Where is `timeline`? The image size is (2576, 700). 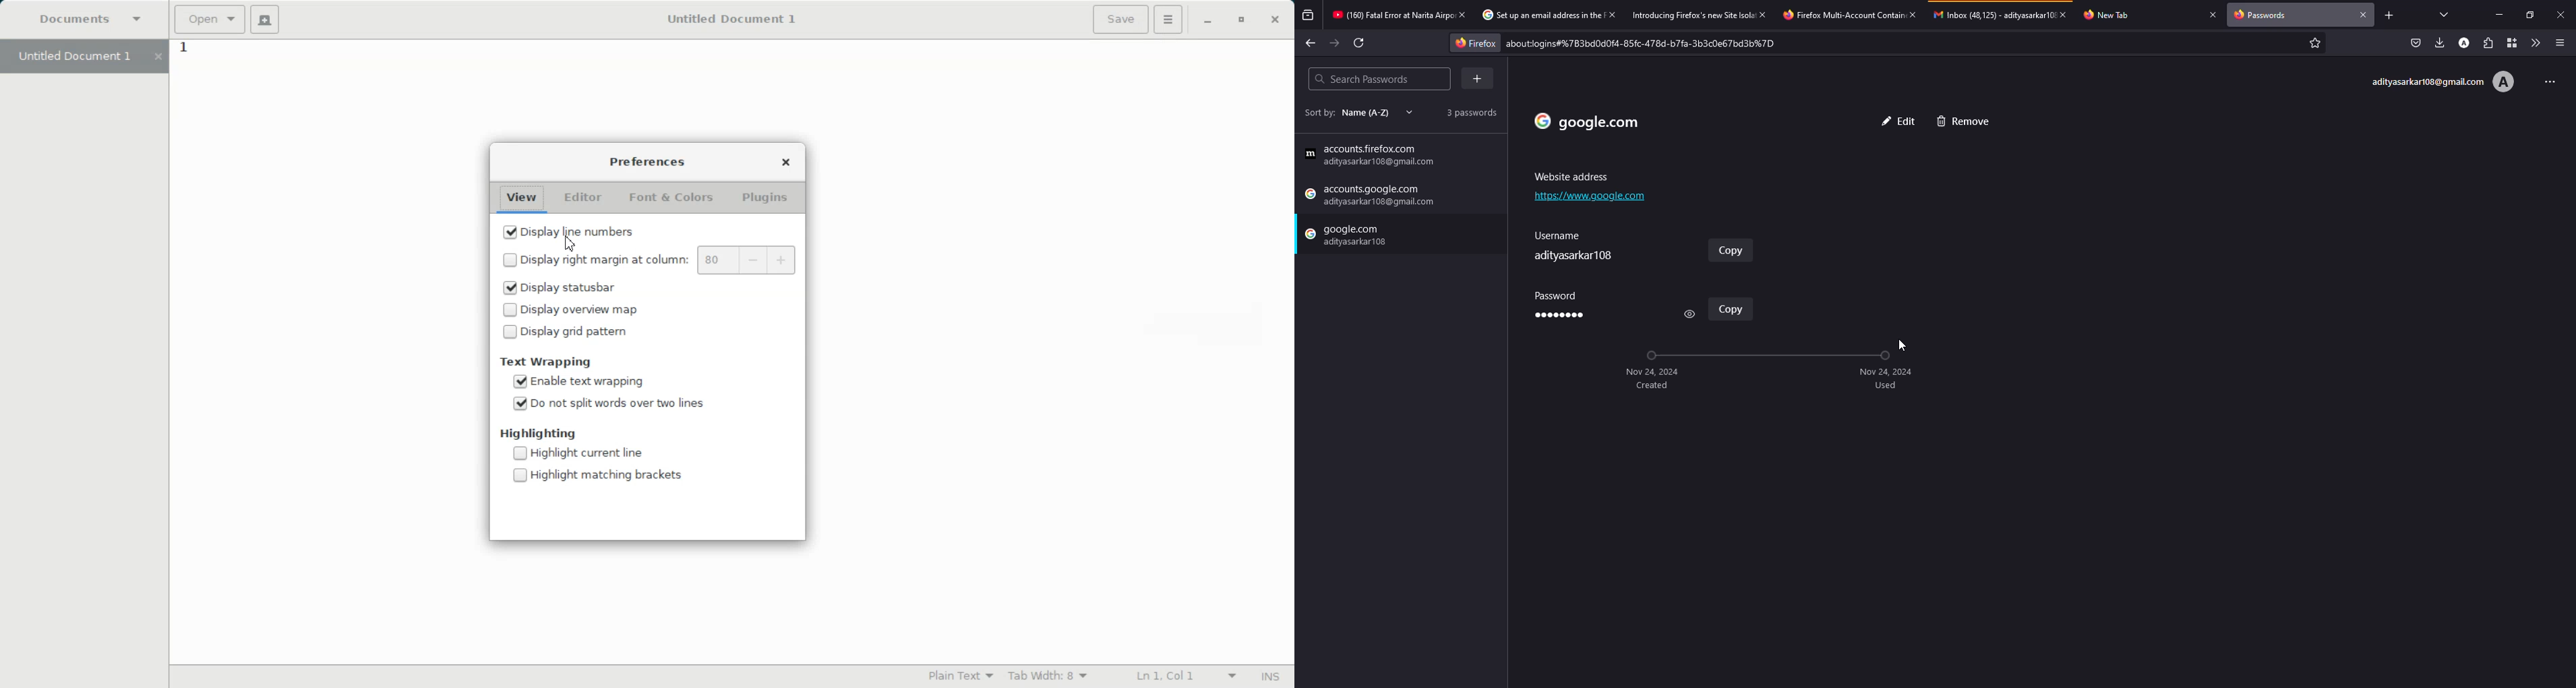
timeline is located at coordinates (1783, 371).